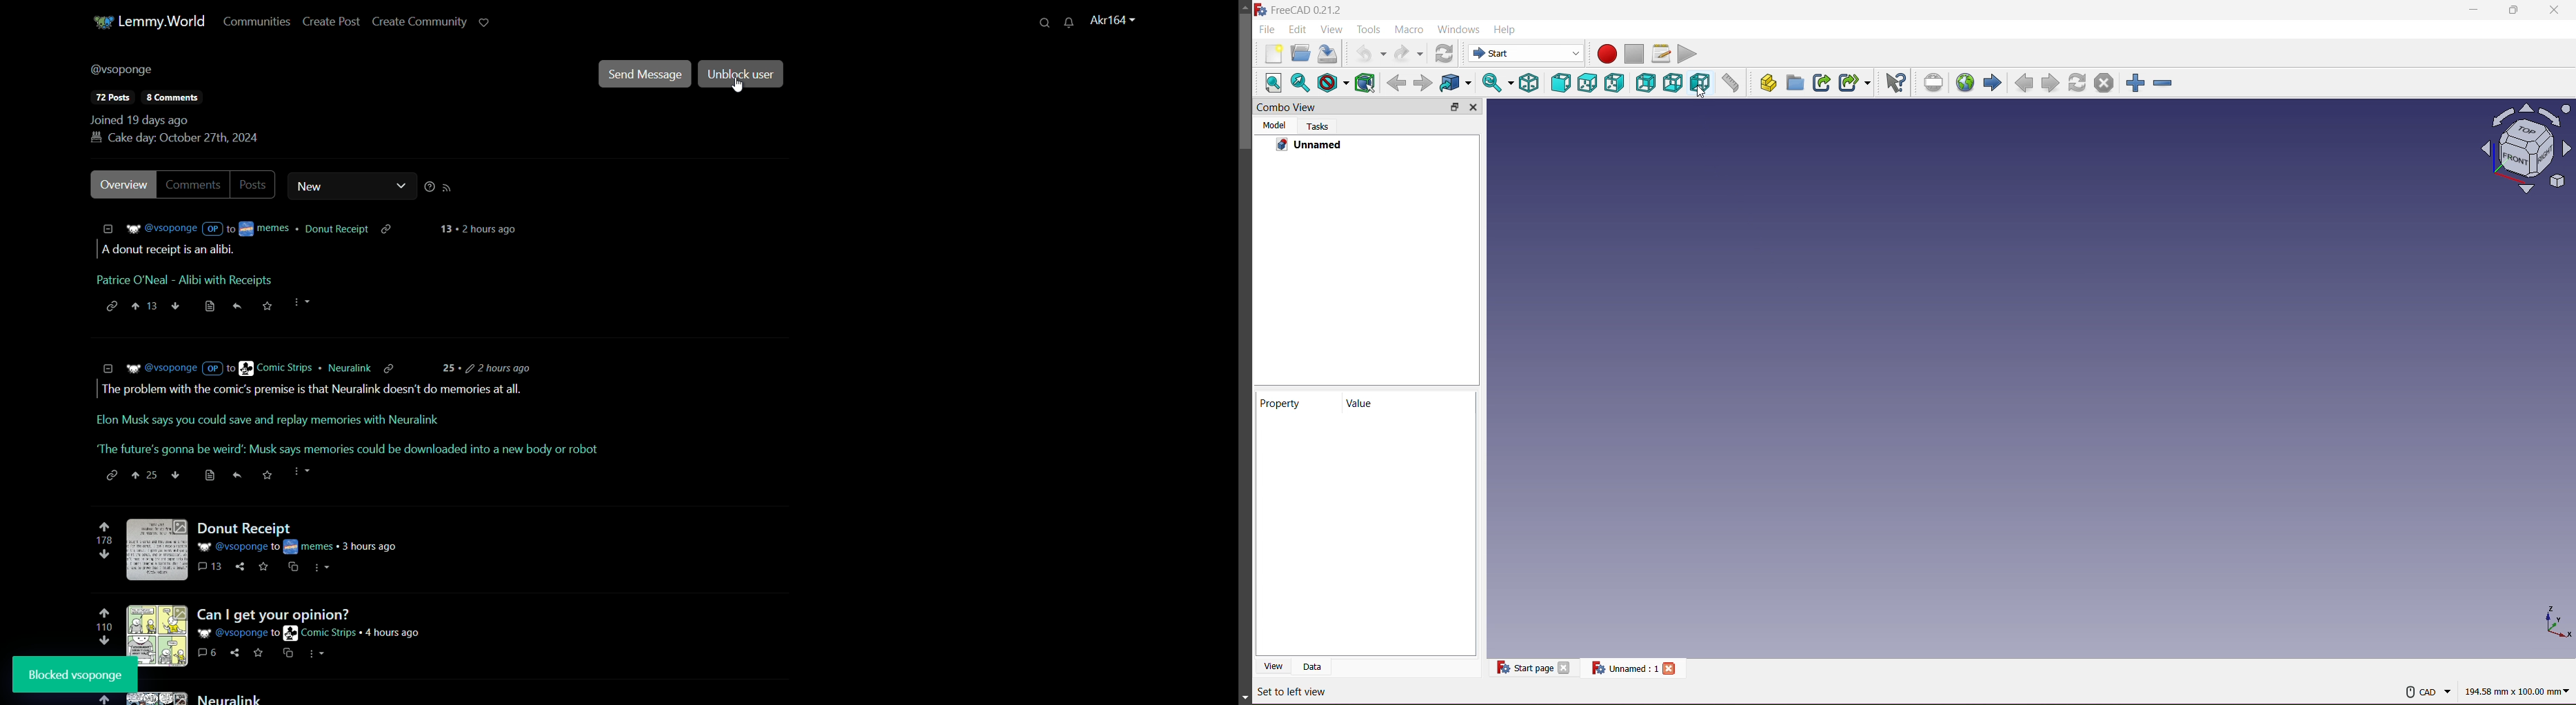 The height and width of the screenshot is (728, 2576). What do you see at coordinates (110, 306) in the screenshot?
I see `link` at bounding box center [110, 306].